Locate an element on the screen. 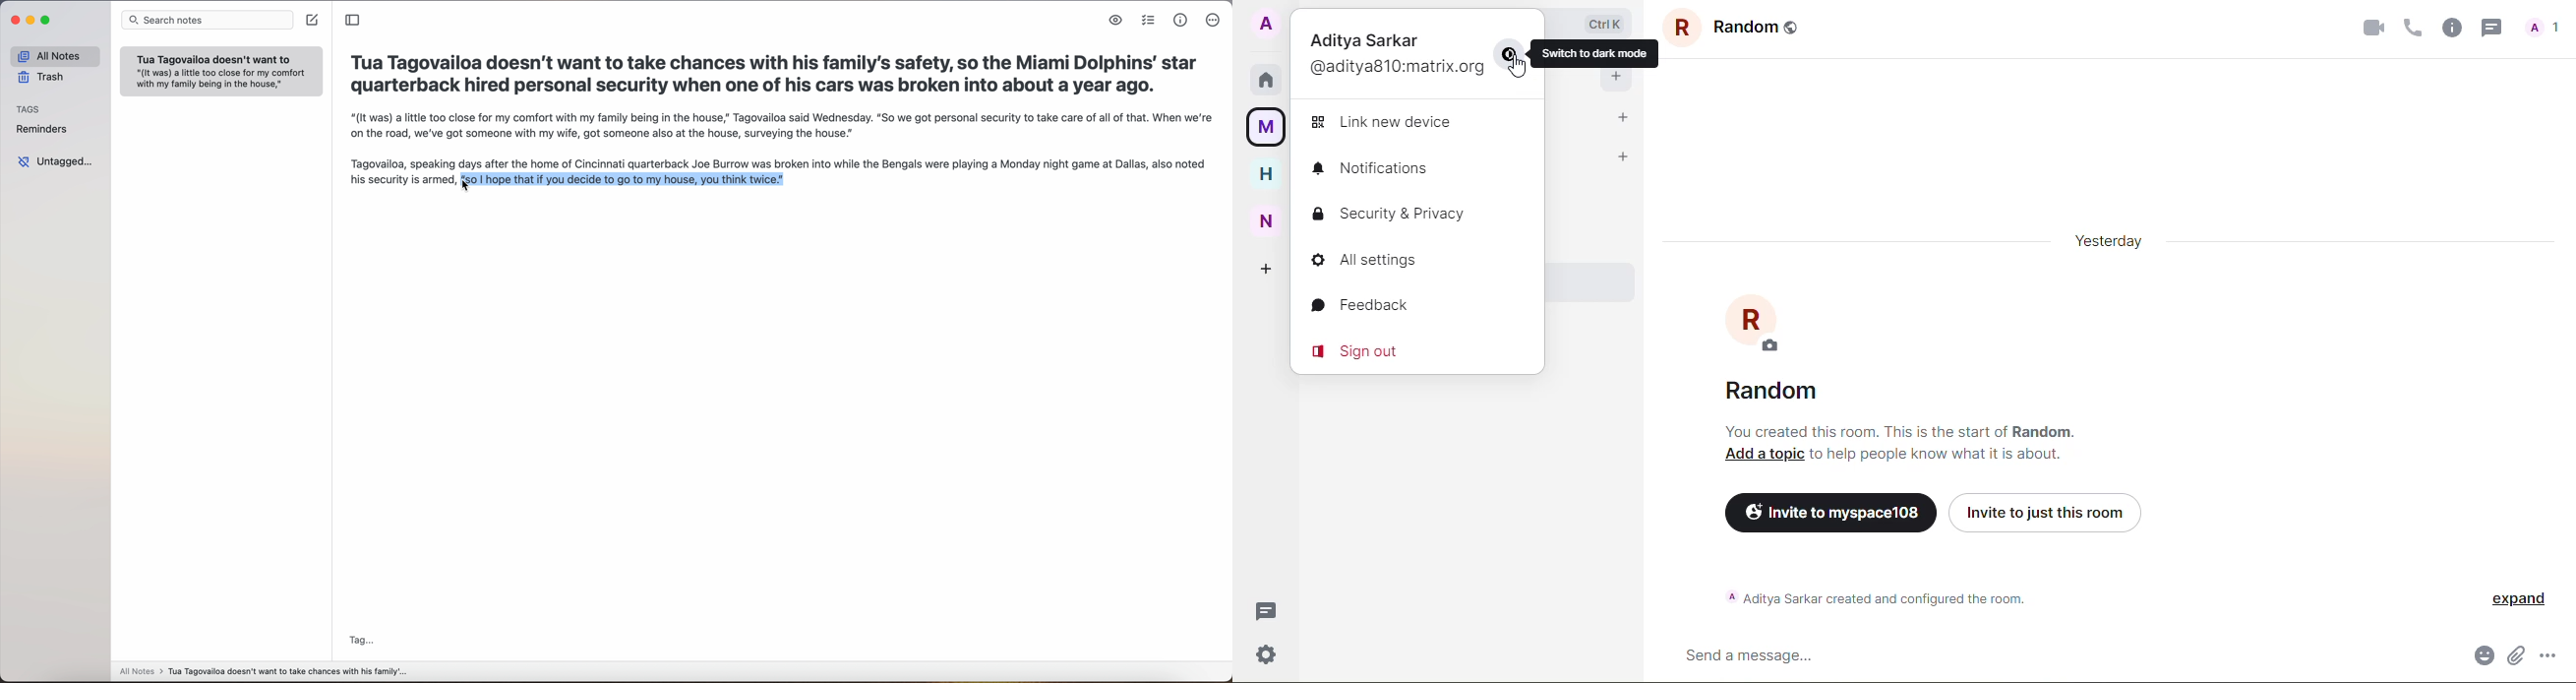 The height and width of the screenshot is (700, 2576). voice call is located at coordinates (2411, 27).